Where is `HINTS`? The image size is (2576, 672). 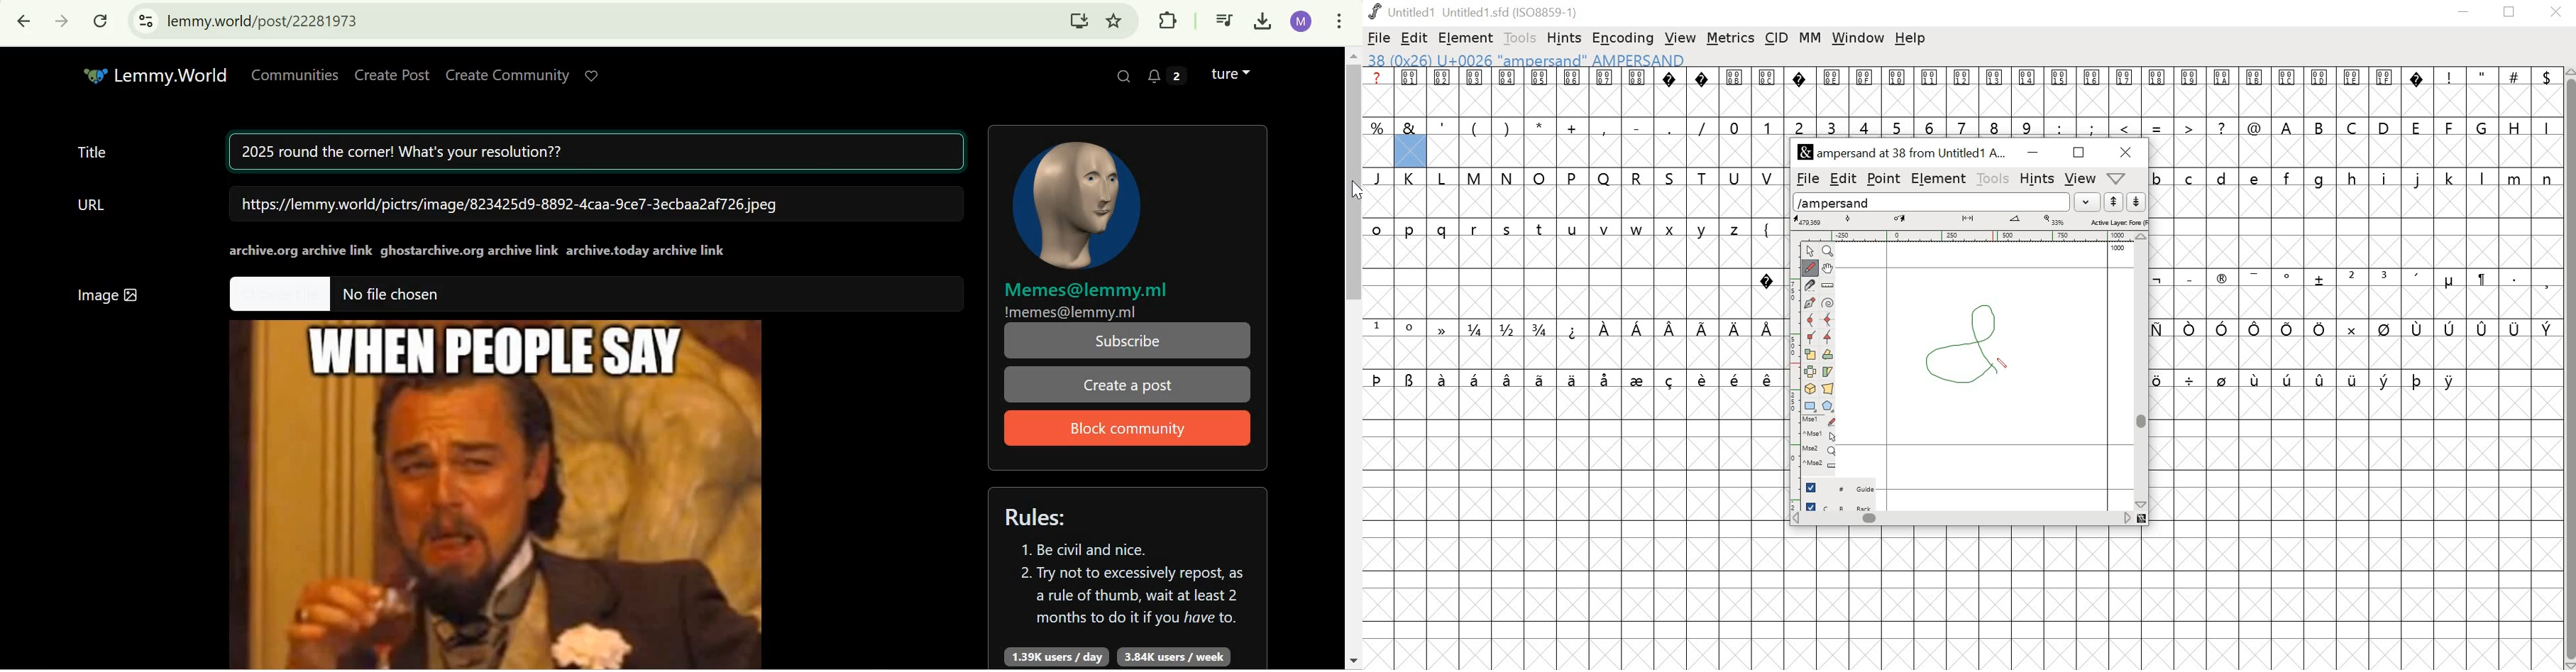 HINTS is located at coordinates (2036, 180).